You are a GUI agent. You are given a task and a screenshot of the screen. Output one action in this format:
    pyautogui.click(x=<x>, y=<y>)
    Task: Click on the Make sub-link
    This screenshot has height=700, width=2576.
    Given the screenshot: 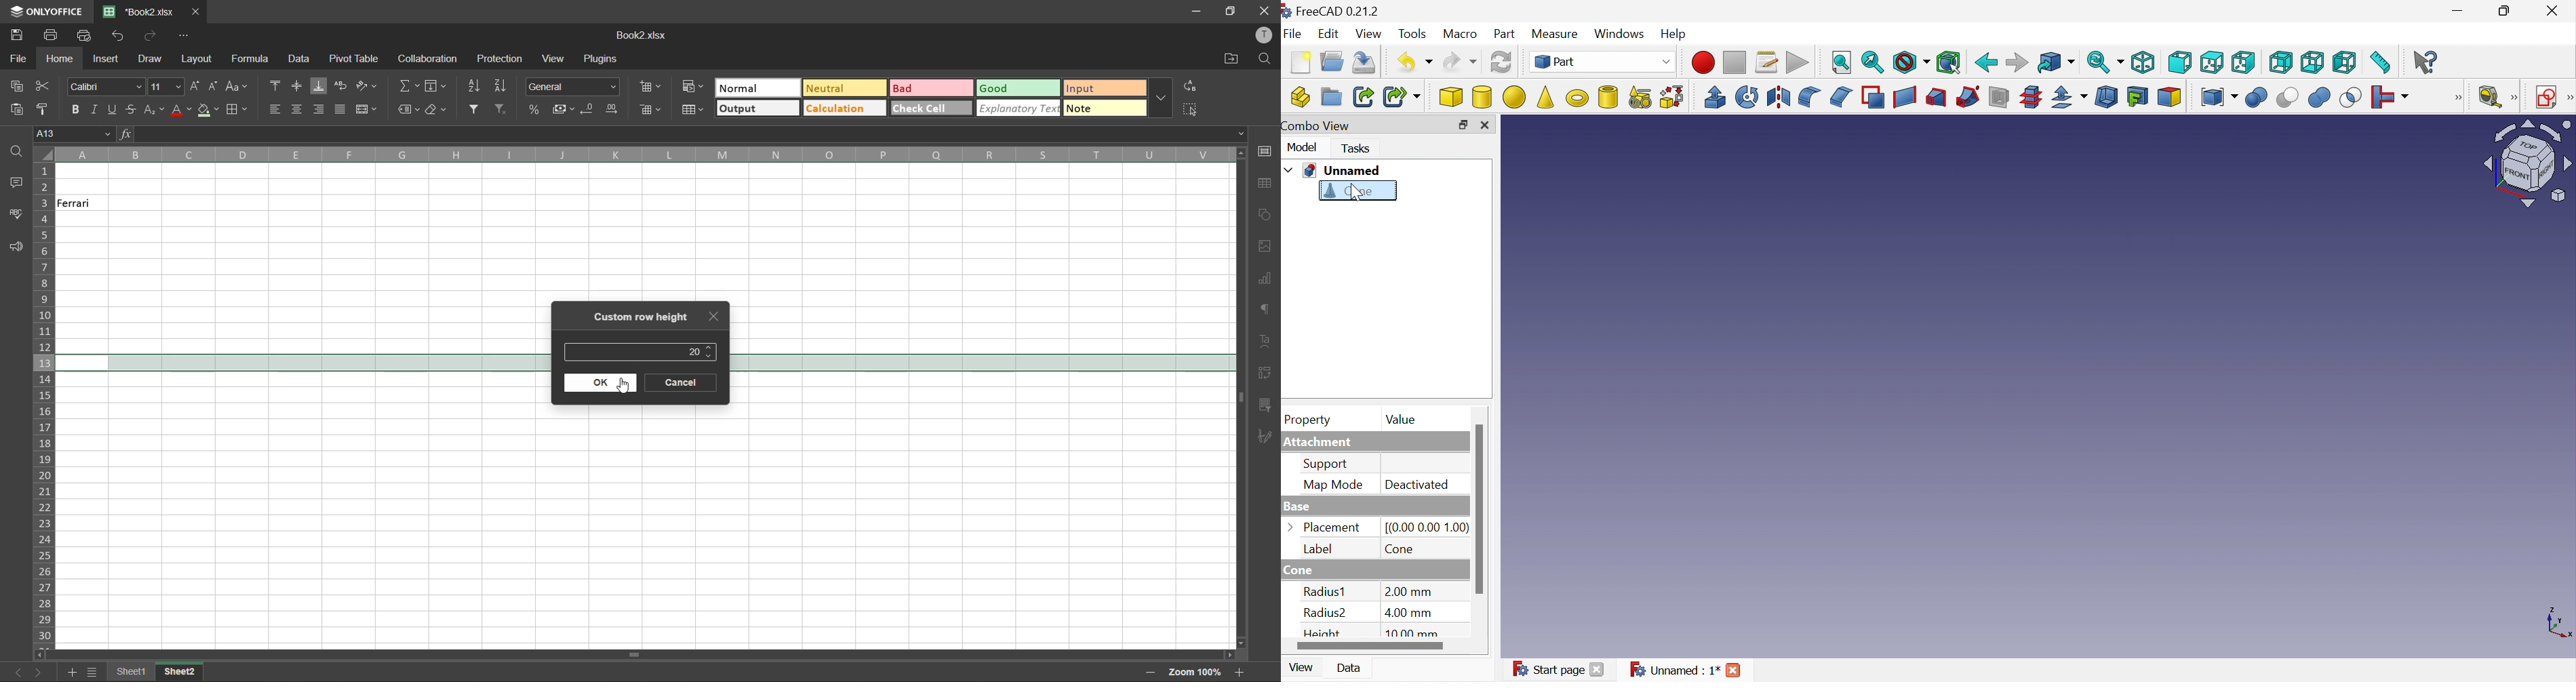 What is the action you would take?
    pyautogui.click(x=1401, y=96)
    